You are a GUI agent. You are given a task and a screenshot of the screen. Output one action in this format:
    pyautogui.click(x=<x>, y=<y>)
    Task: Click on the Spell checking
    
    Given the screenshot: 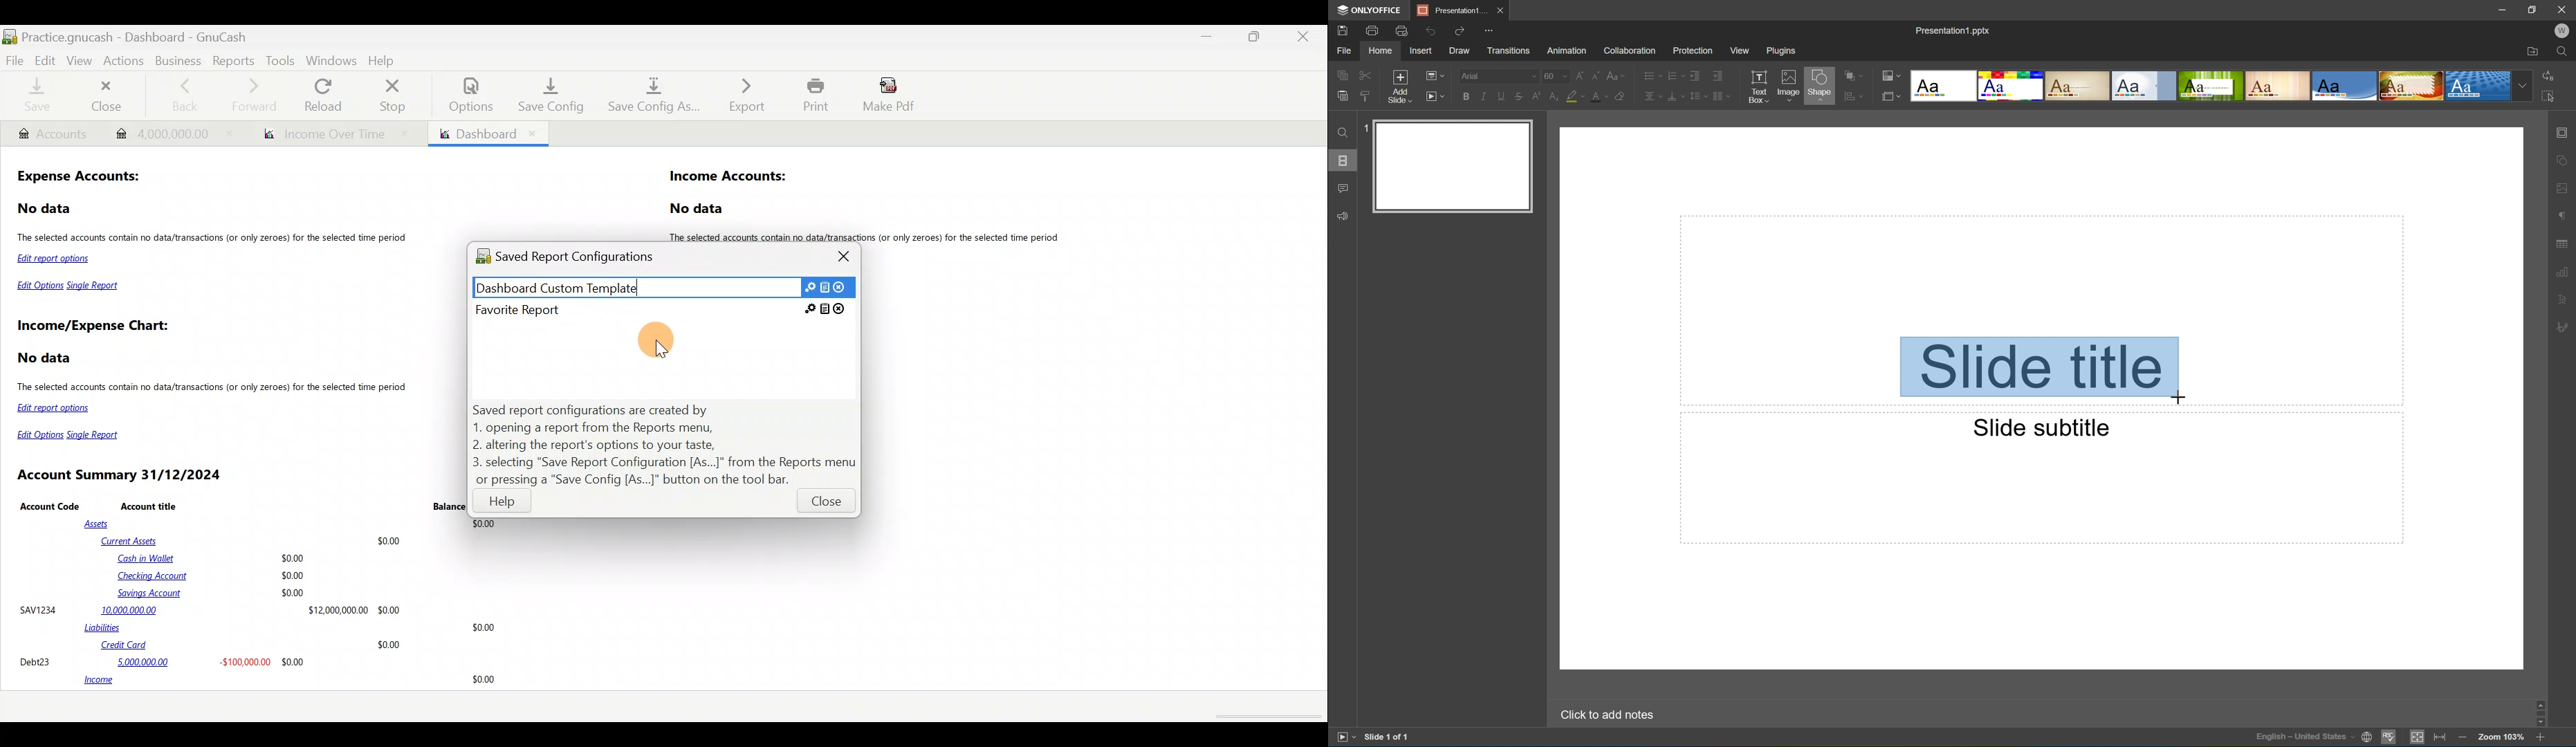 What is the action you would take?
    pyautogui.click(x=2387, y=740)
    